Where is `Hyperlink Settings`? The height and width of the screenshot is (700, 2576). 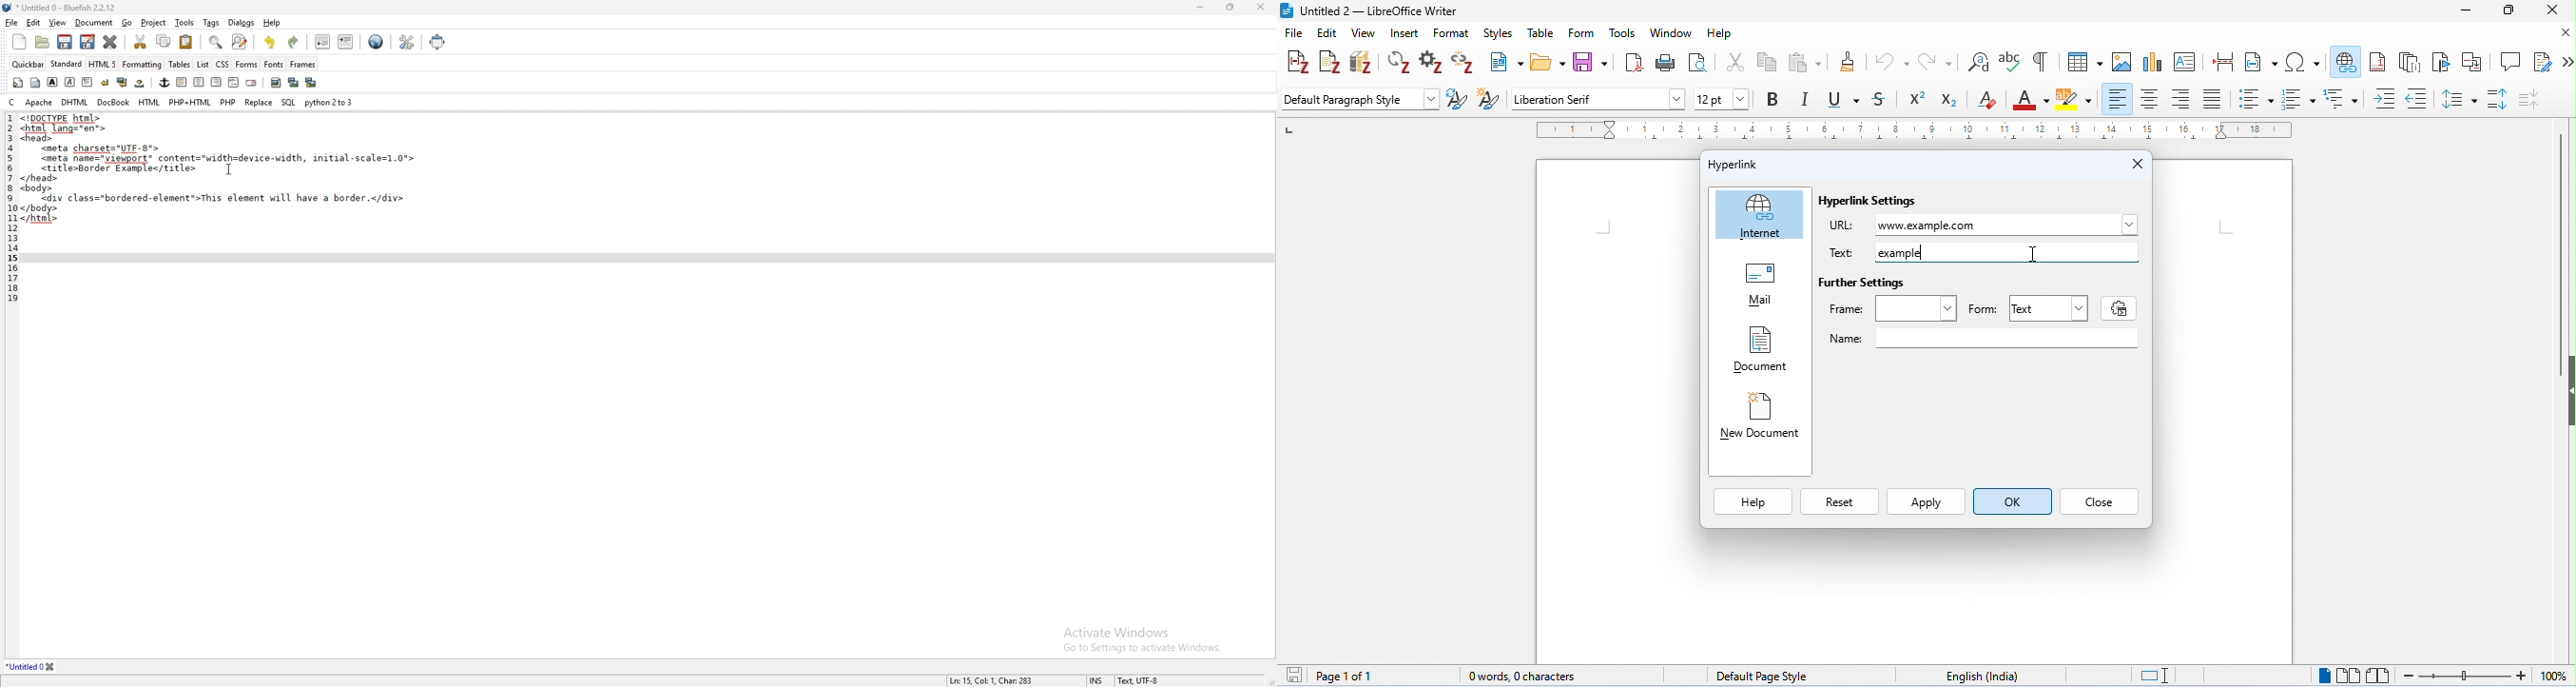 Hyperlink Settings is located at coordinates (1871, 199).